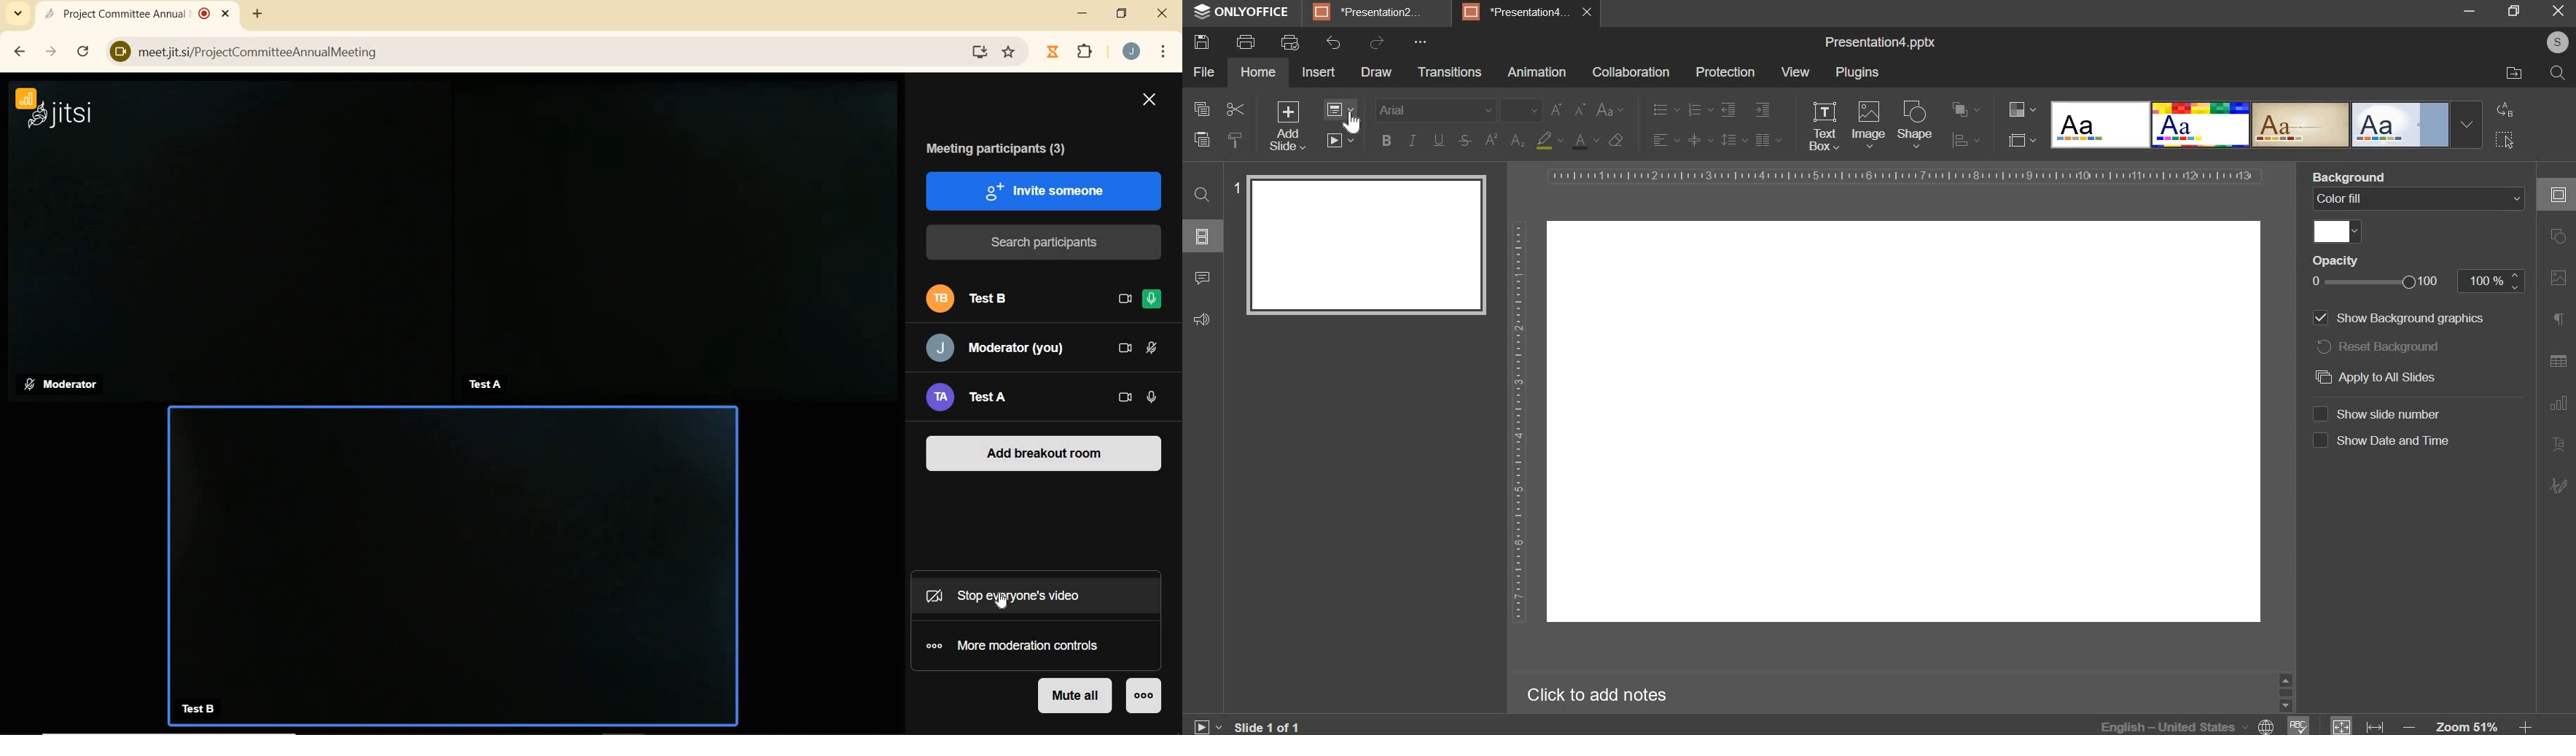 This screenshot has width=2576, height=756. I want to click on MORE ACTIONS, so click(1143, 696).